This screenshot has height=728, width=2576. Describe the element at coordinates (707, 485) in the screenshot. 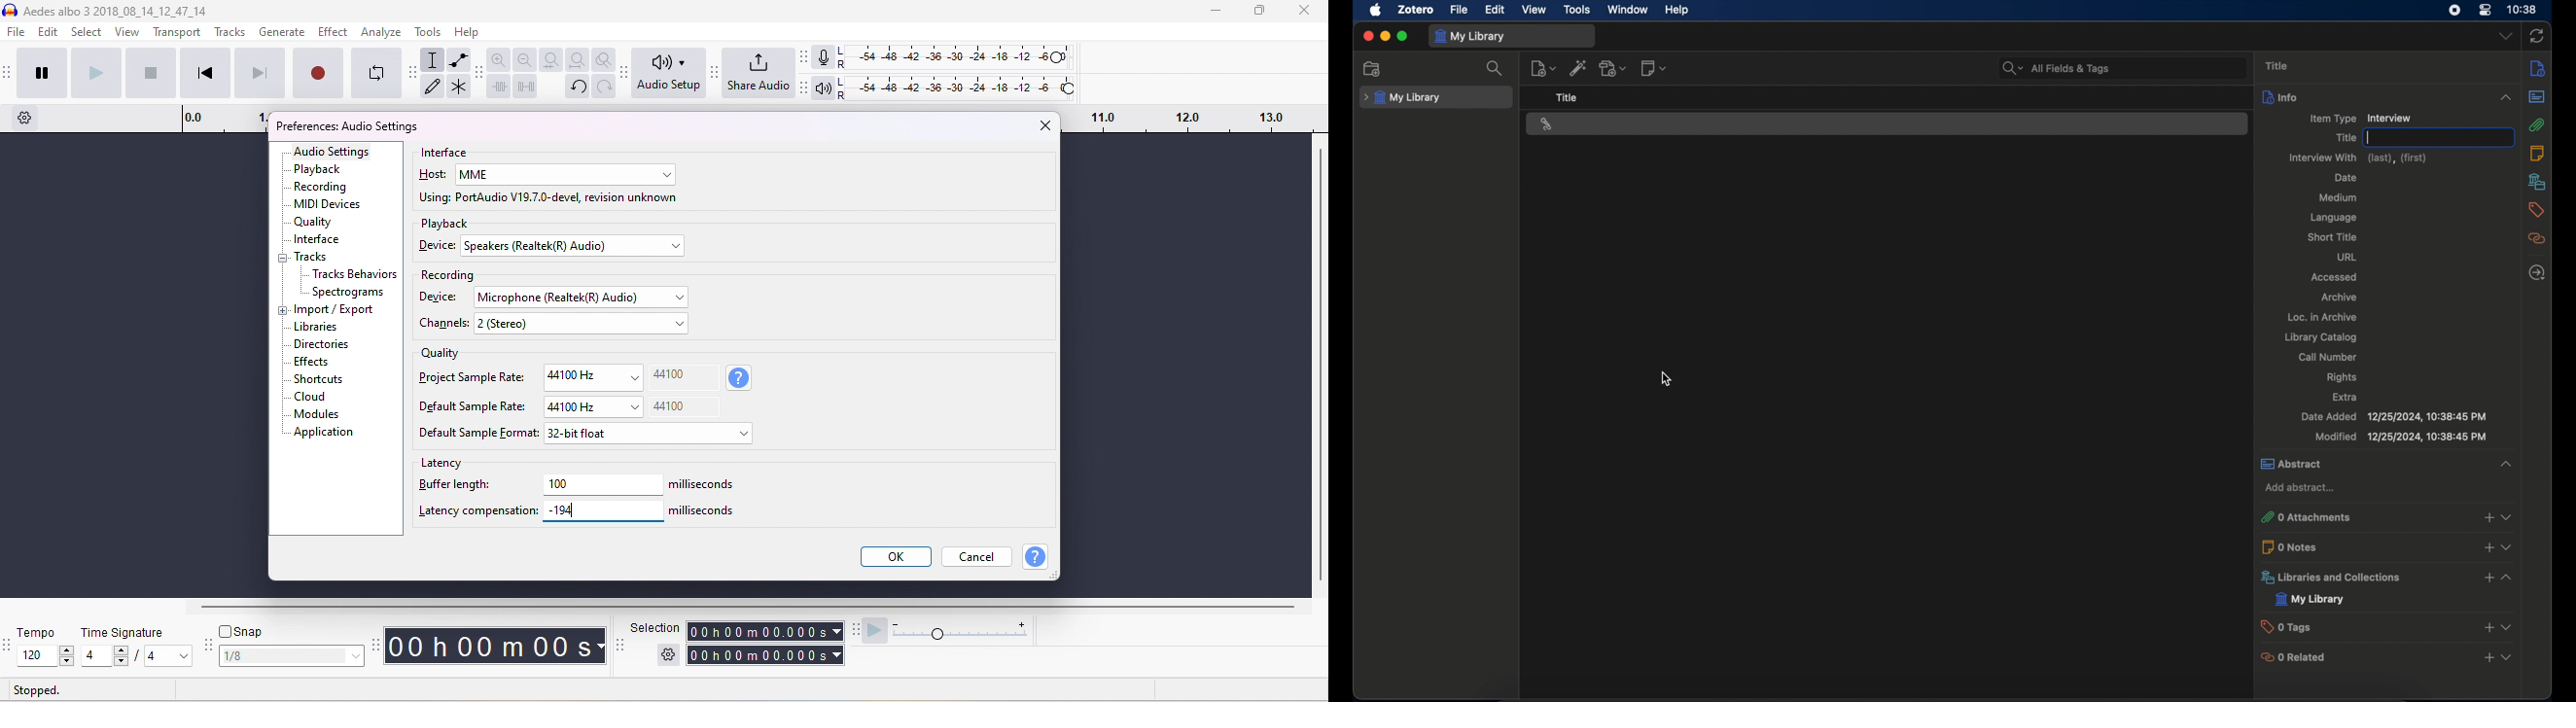

I see `milliseconds` at that location.